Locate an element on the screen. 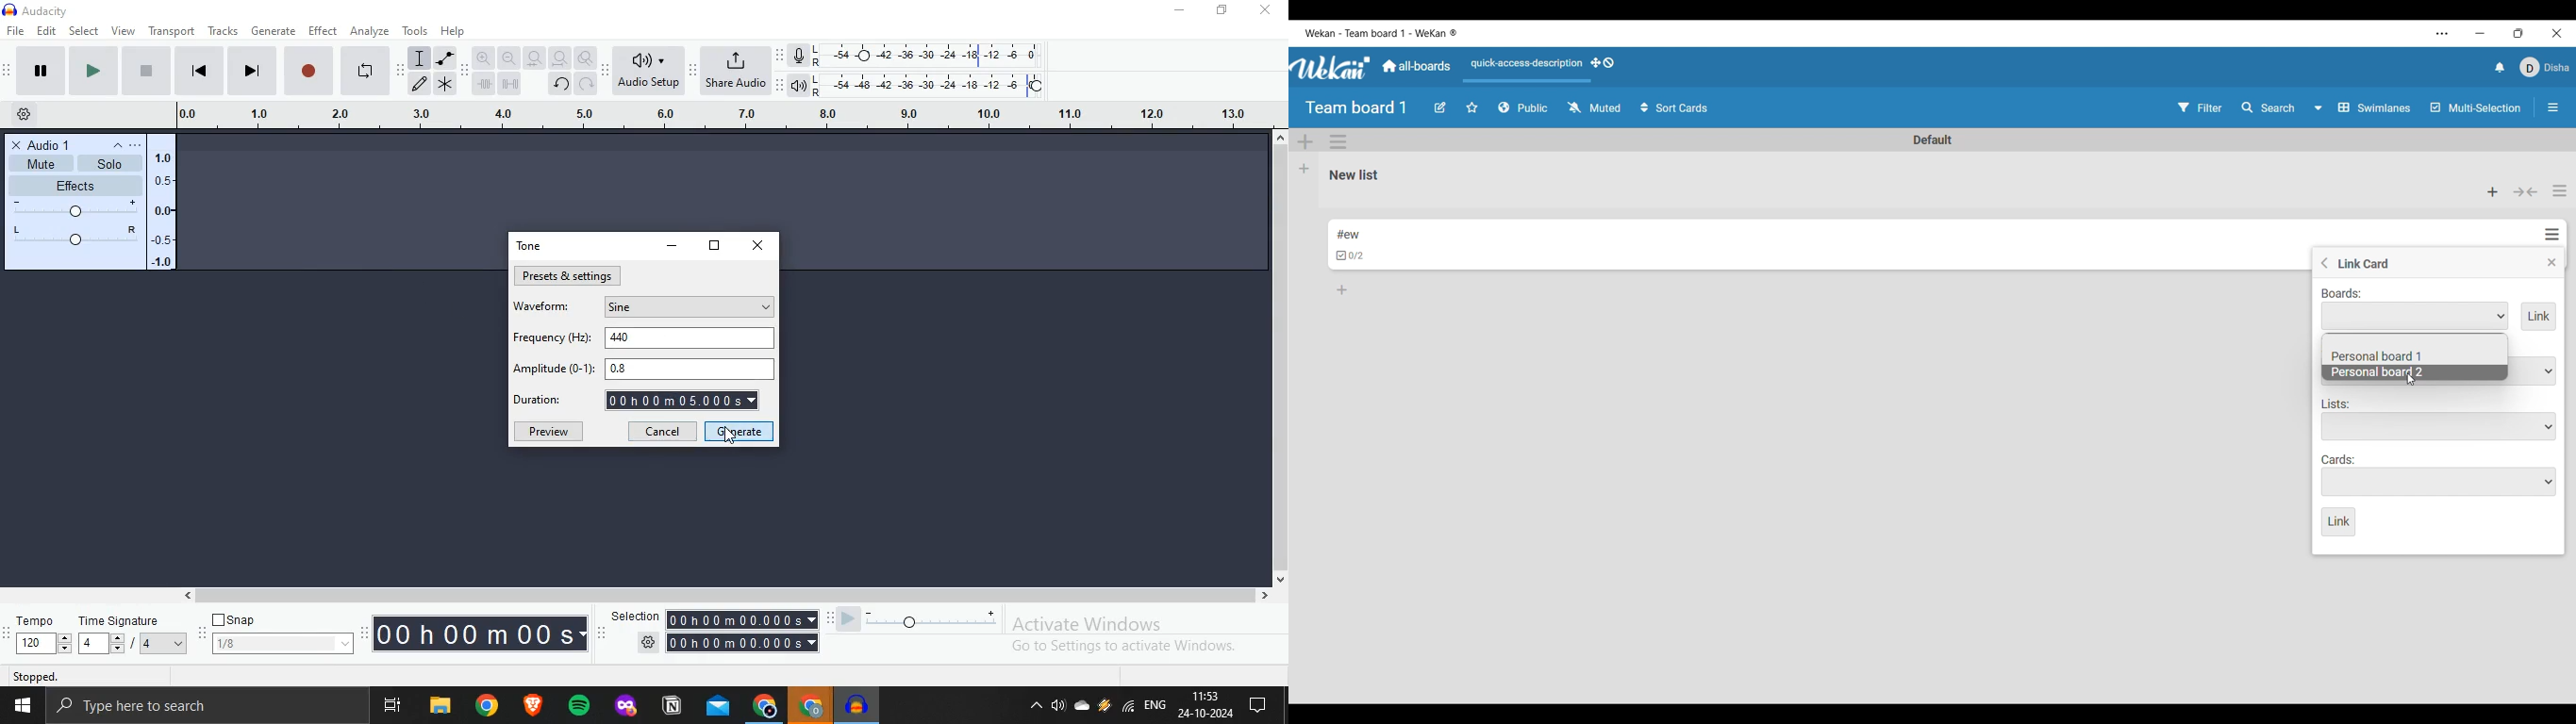 The width and height of the screenshot is (2576, 728). 0.8 is located at coordinates (689, 369).